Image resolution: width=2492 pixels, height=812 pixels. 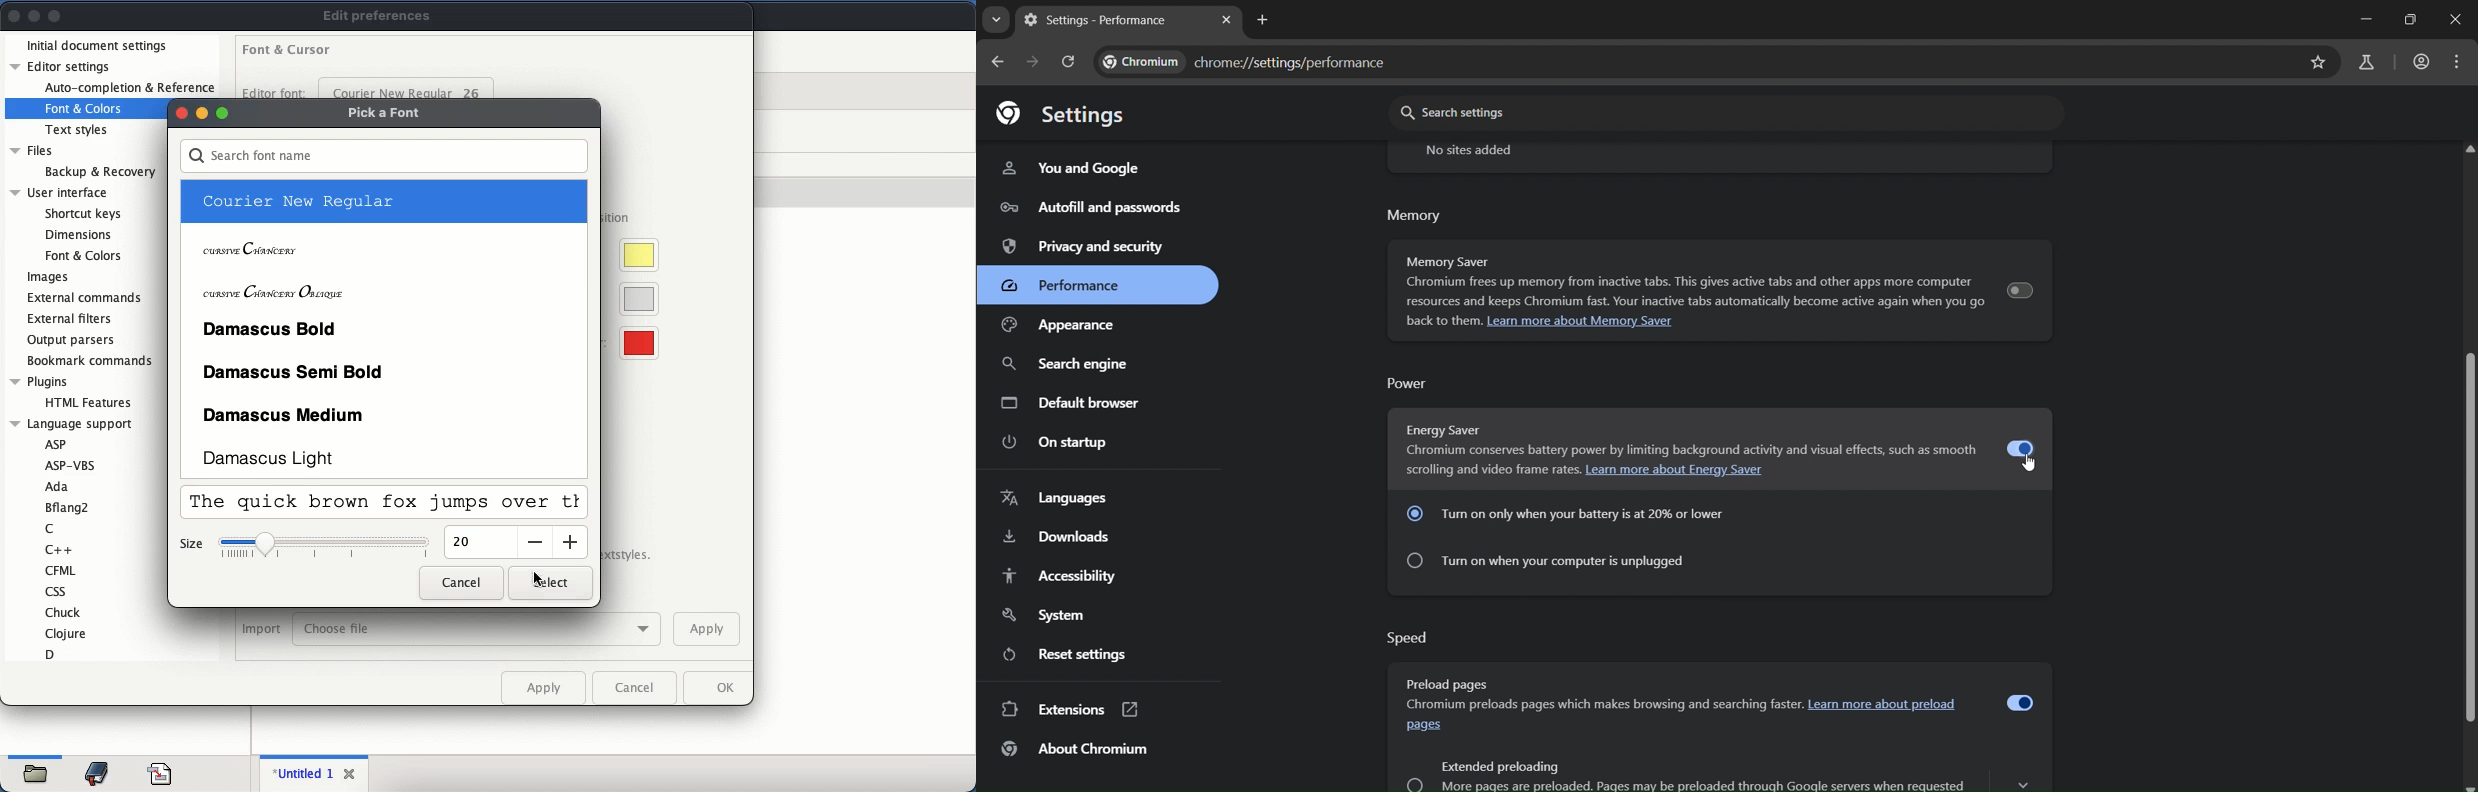 I want to click on scrolling and video frame rates, so click(x=1493, y=469).